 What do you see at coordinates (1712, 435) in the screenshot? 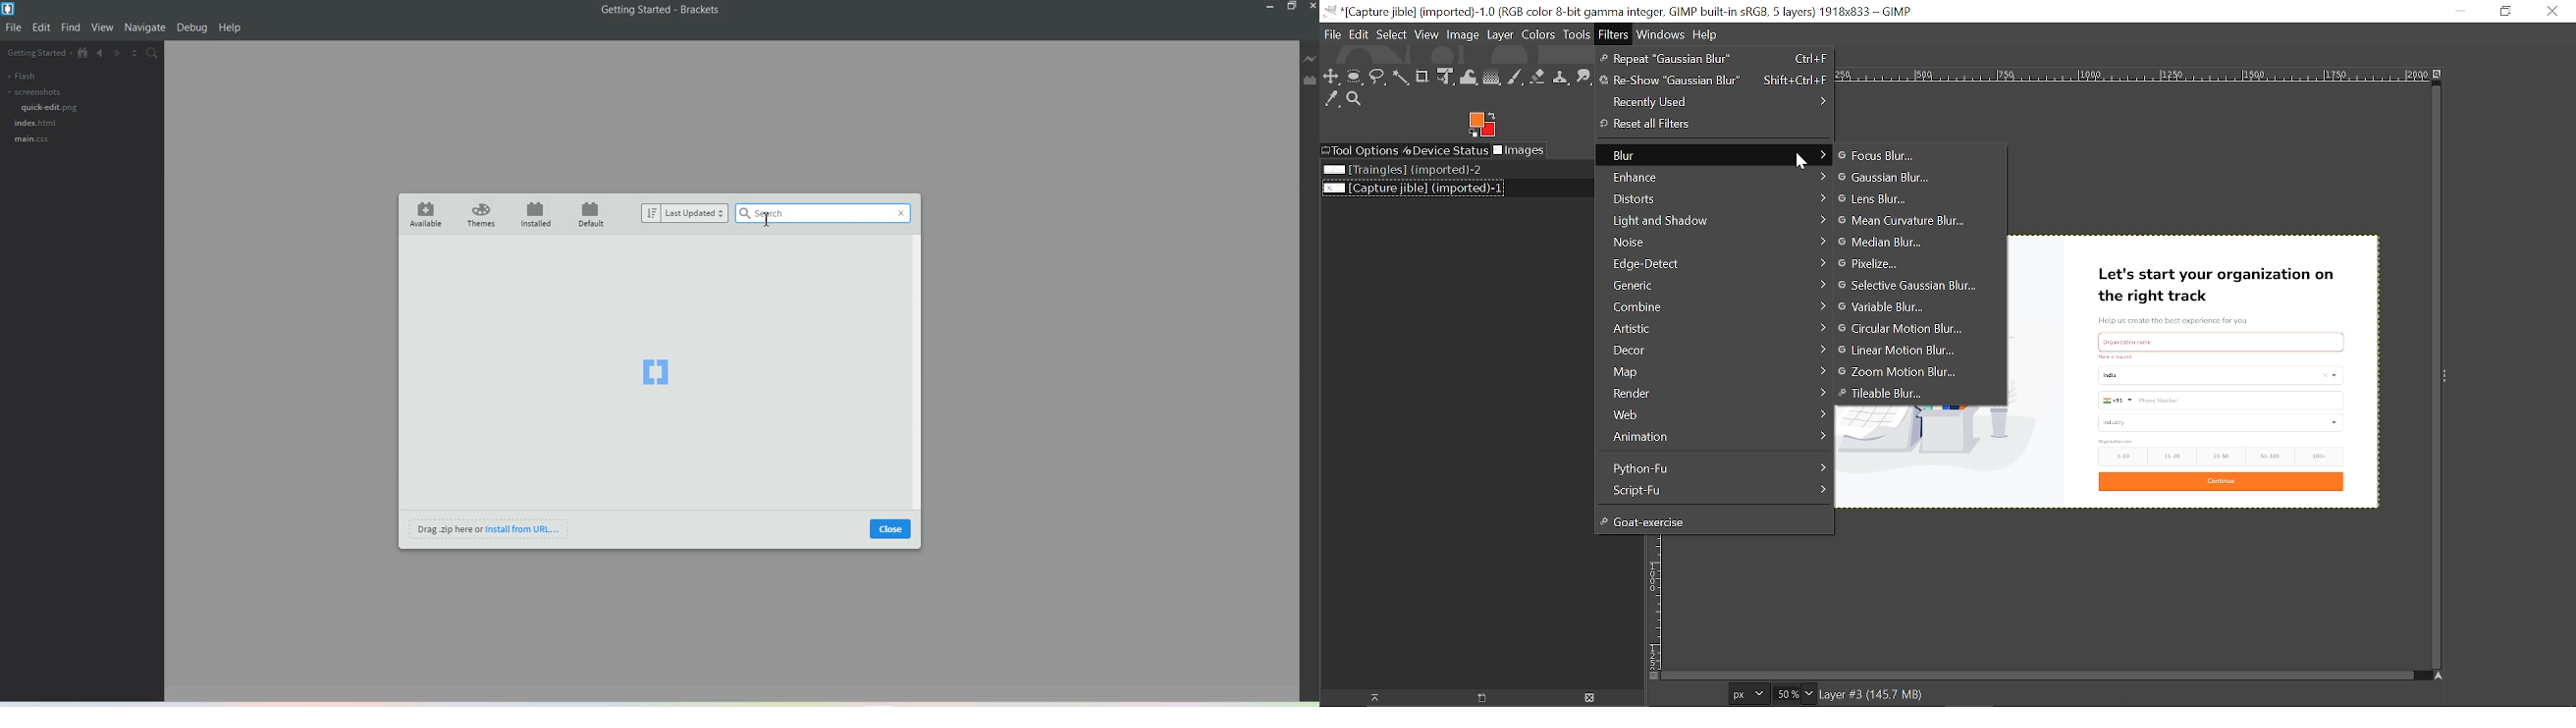
I see `Animation` at bounding box center [1712, 435].